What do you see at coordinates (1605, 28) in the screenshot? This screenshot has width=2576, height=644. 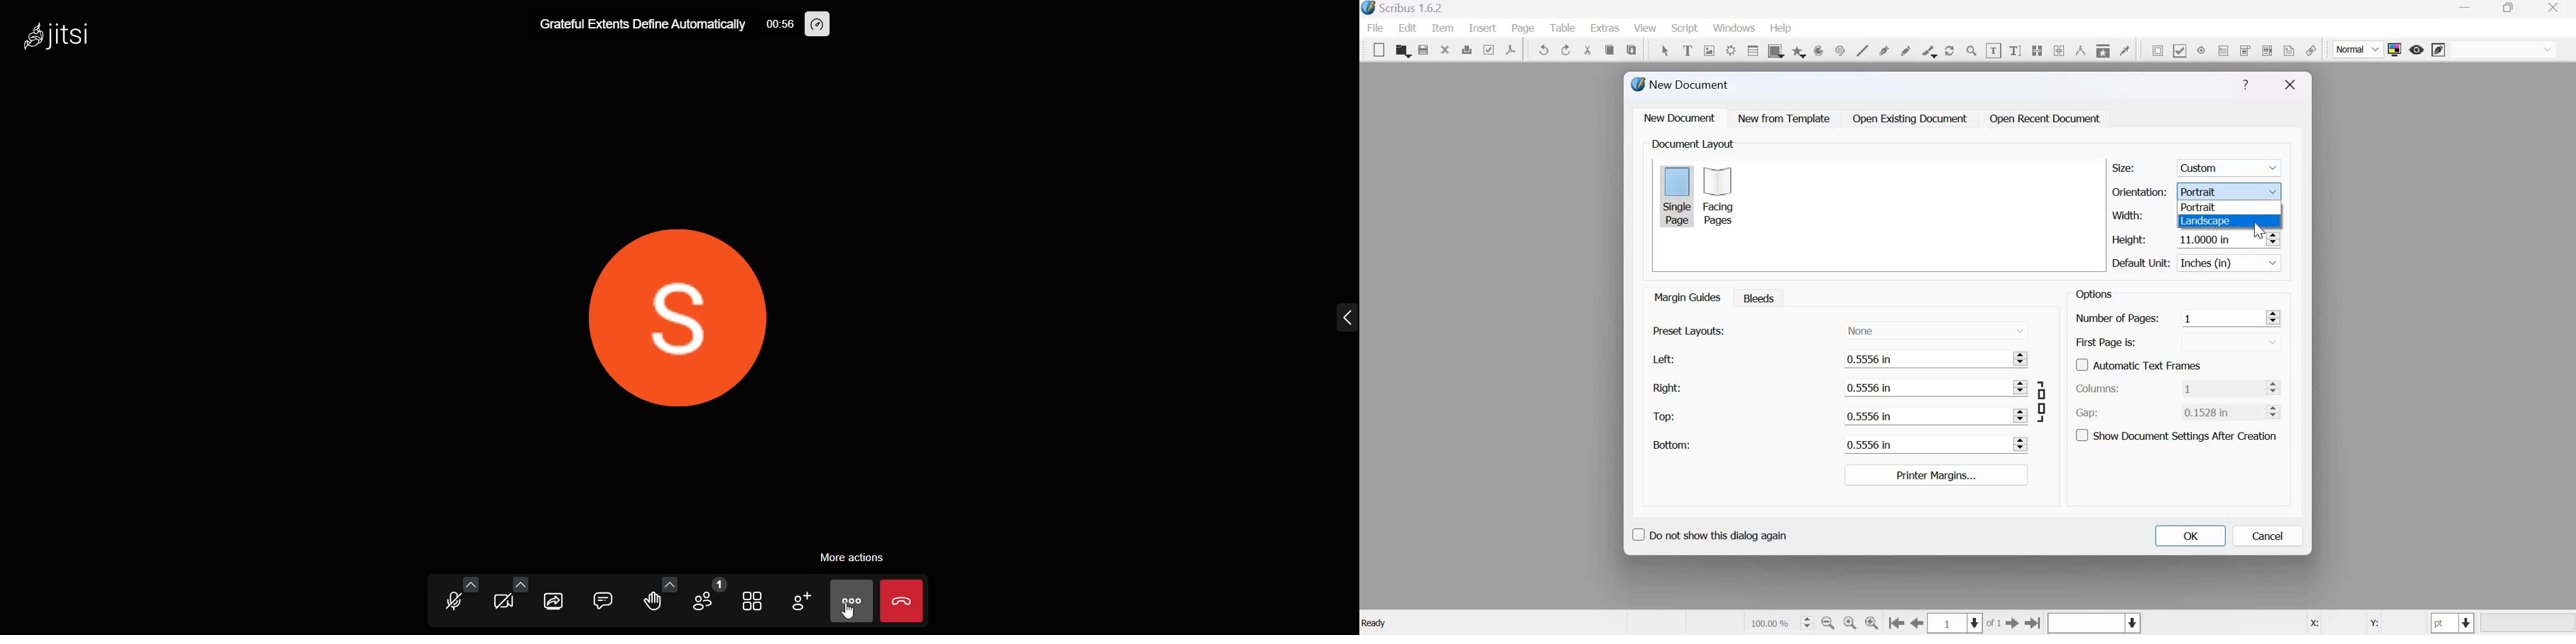 I see `extras` at bounding box center [1605, 28].